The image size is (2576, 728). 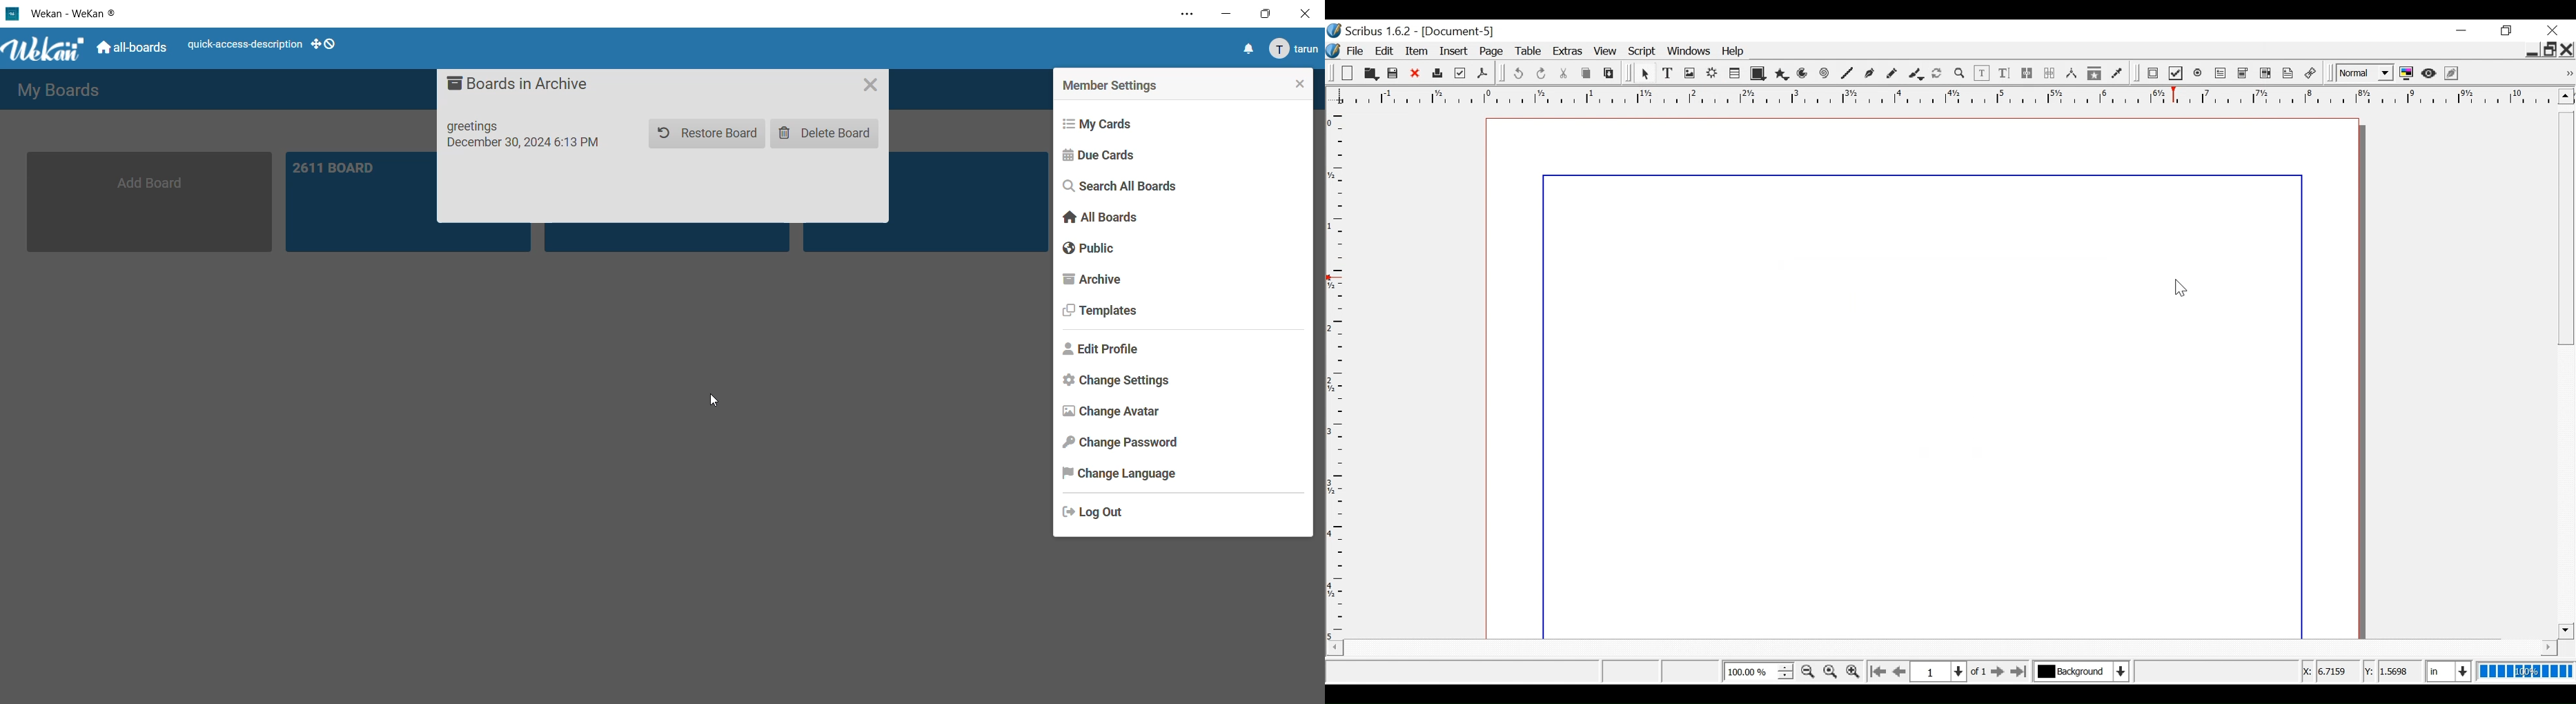 I want to click on add board, so click(x=148, y=203).